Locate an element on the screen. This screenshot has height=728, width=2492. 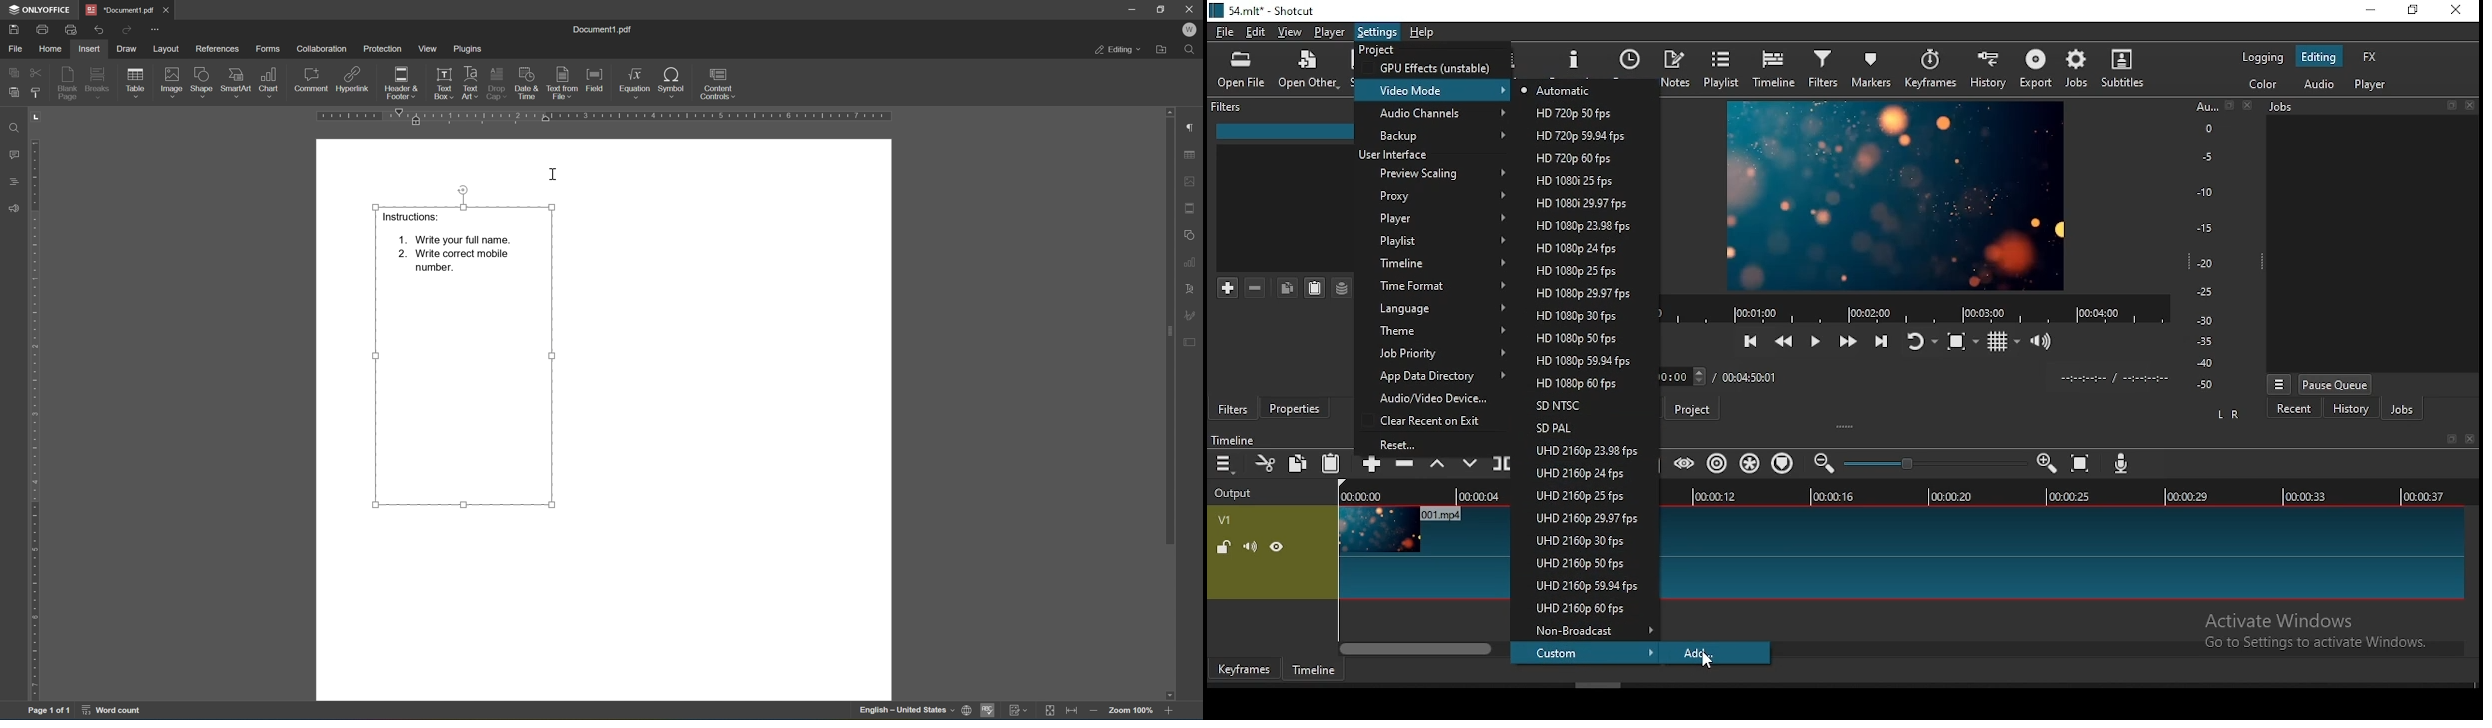
scrub while dragging is located at coordinates (1686, 464).